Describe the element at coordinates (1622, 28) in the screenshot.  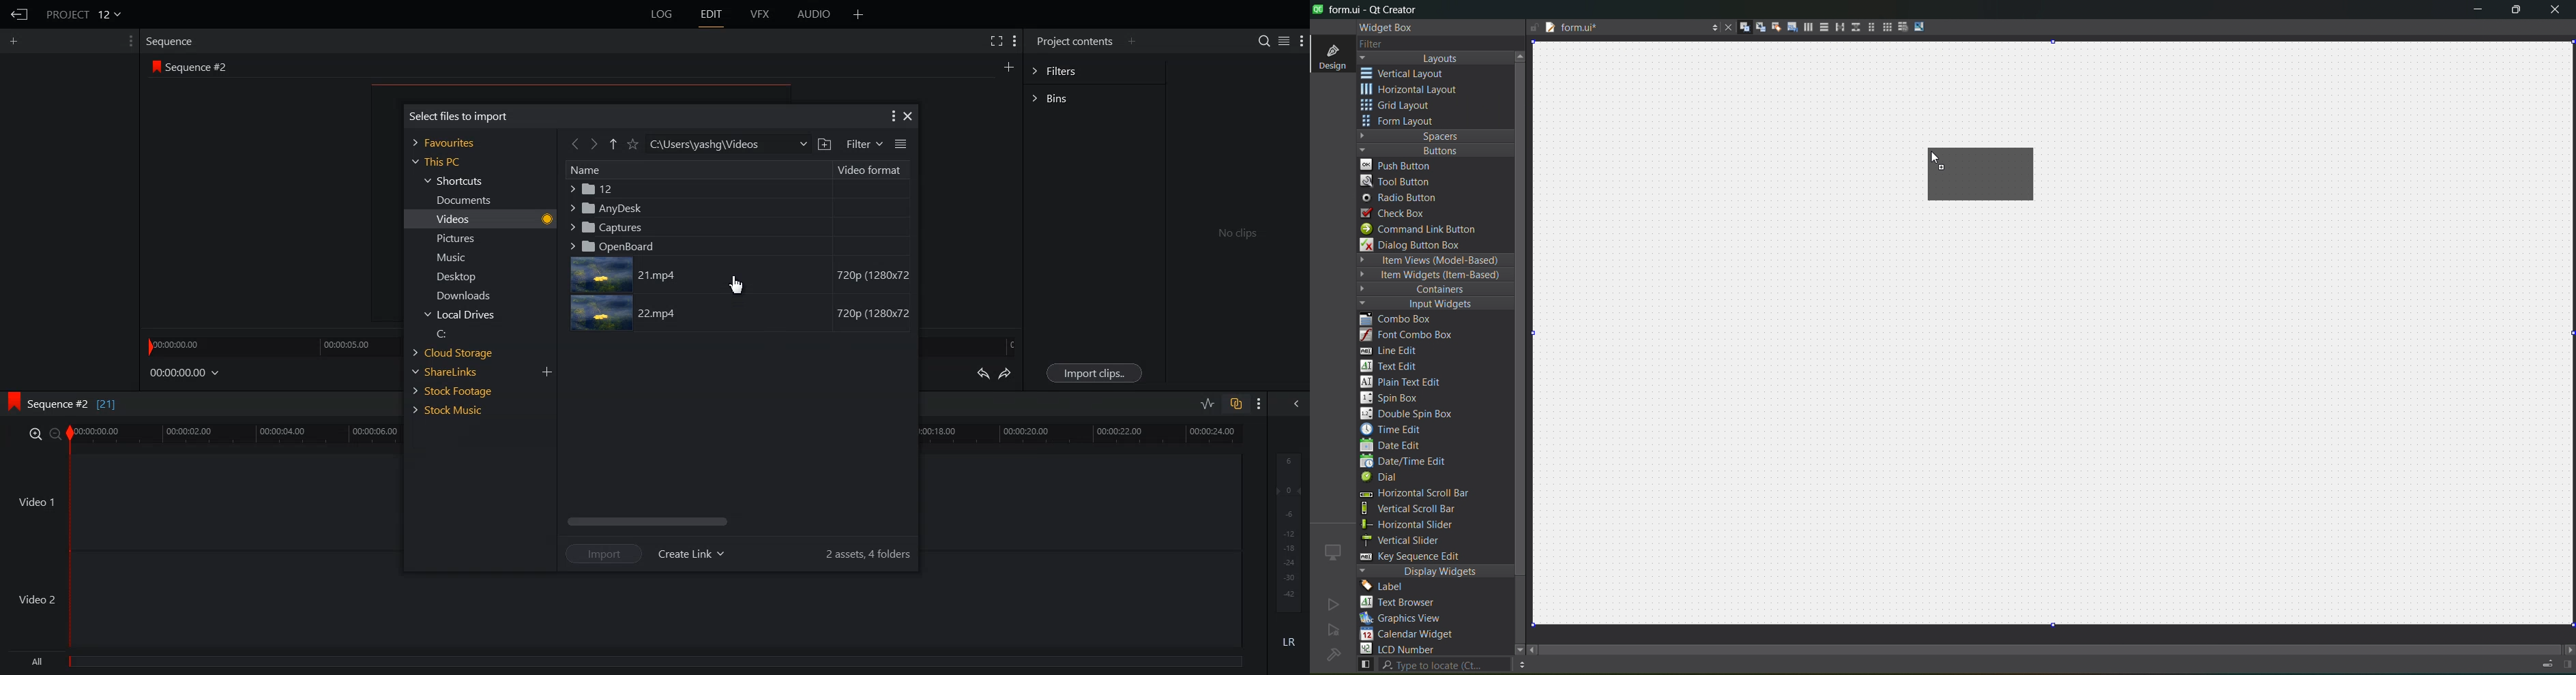
I see `tab name` at that location.